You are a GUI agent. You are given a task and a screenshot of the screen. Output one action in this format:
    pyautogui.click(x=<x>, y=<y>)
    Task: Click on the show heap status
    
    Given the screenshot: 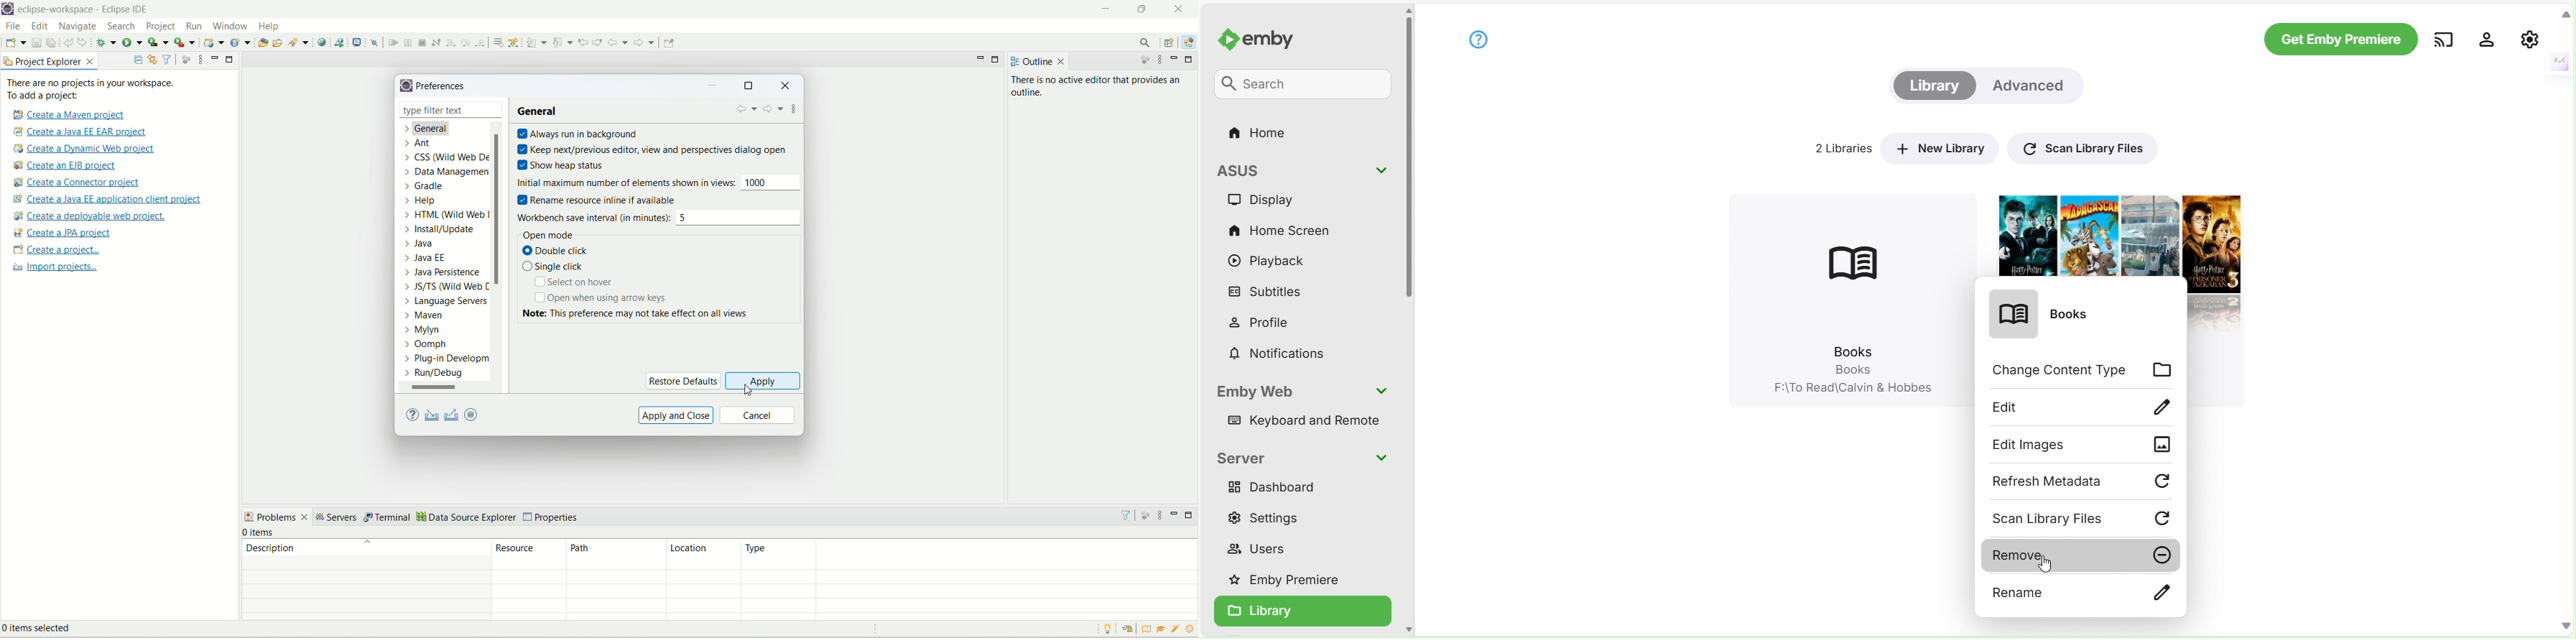 What is the action you would take?
    pyautogui.click(x=563, y=163)
    